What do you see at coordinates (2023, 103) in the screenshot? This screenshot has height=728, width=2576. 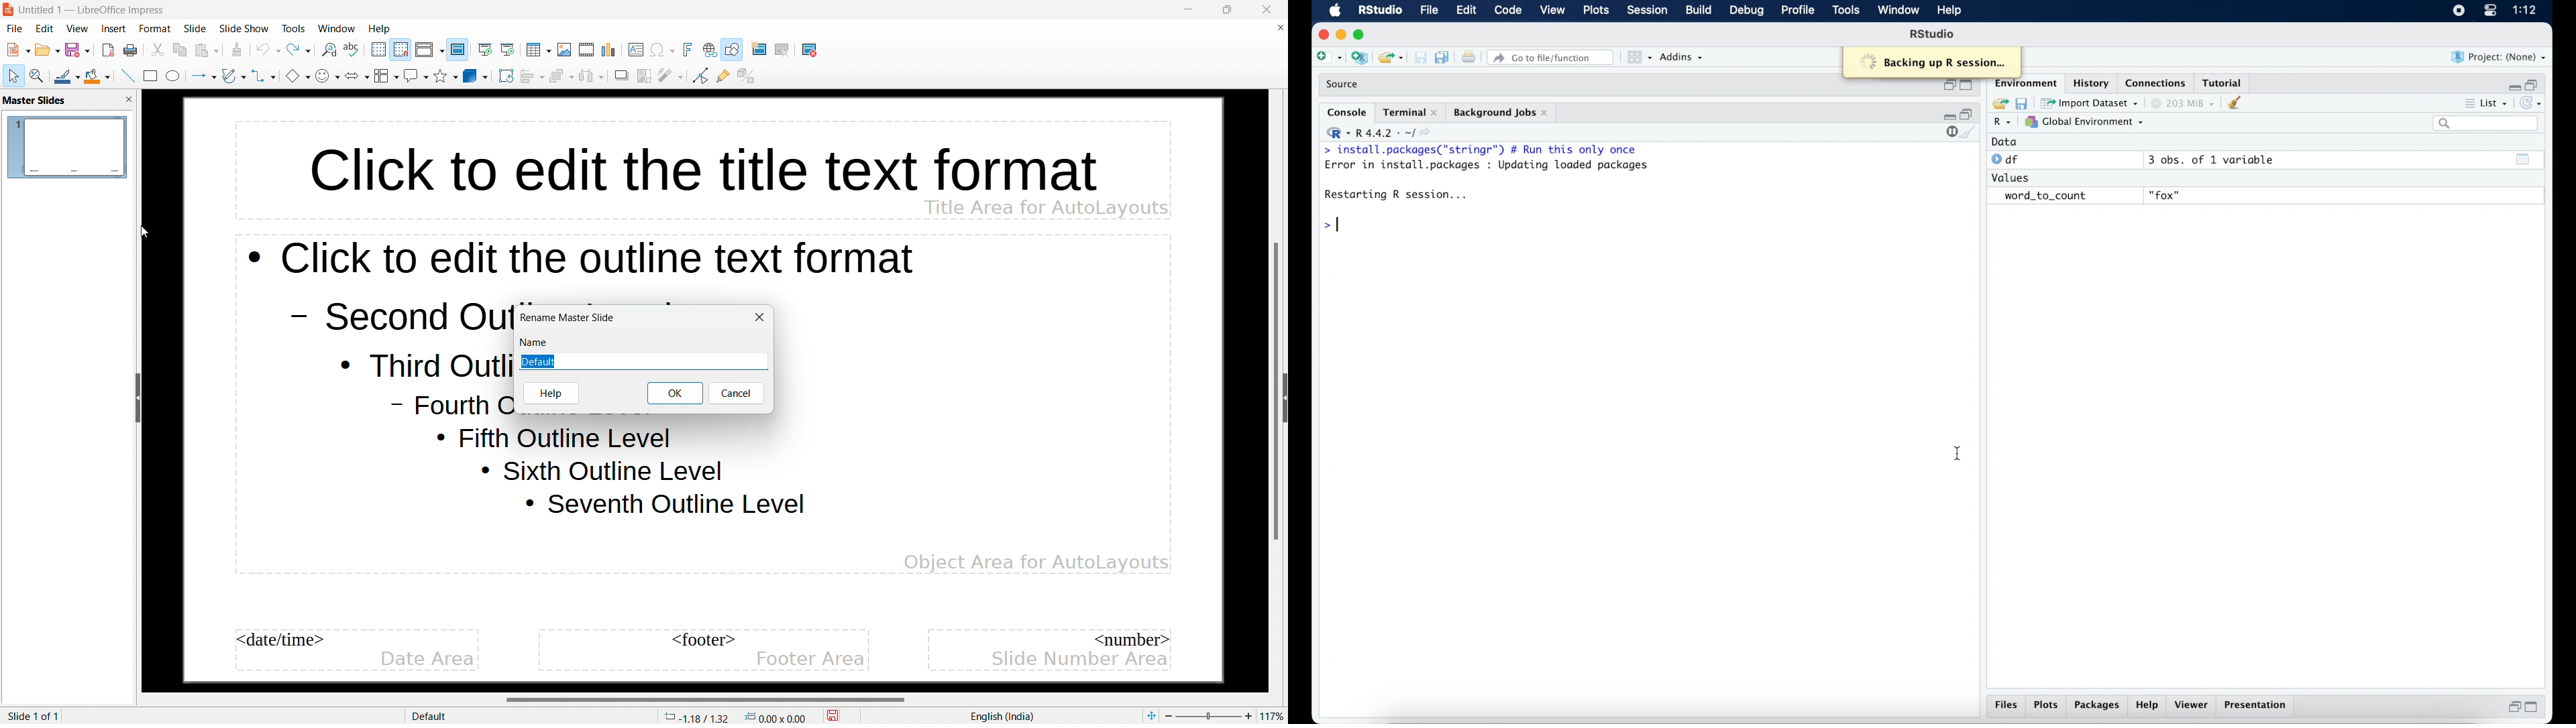 I see `save` at bounding box center [2023, 103].